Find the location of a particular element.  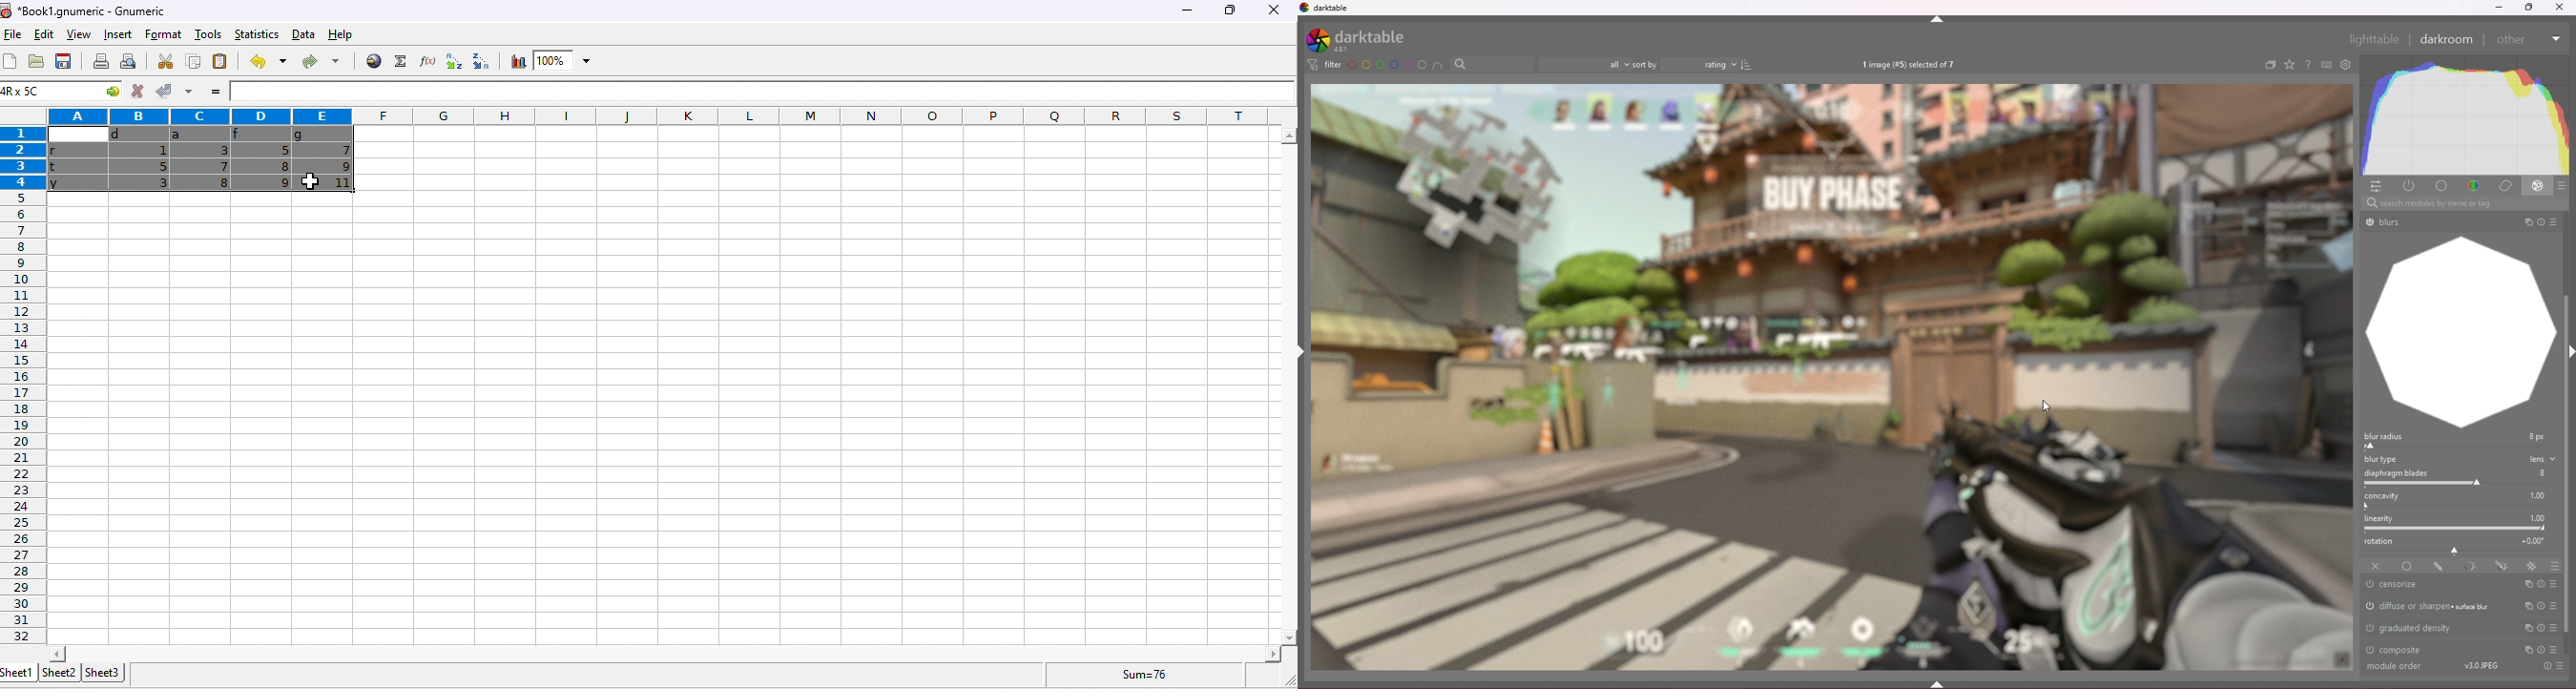

presets is located at coordinates (2555, 584).